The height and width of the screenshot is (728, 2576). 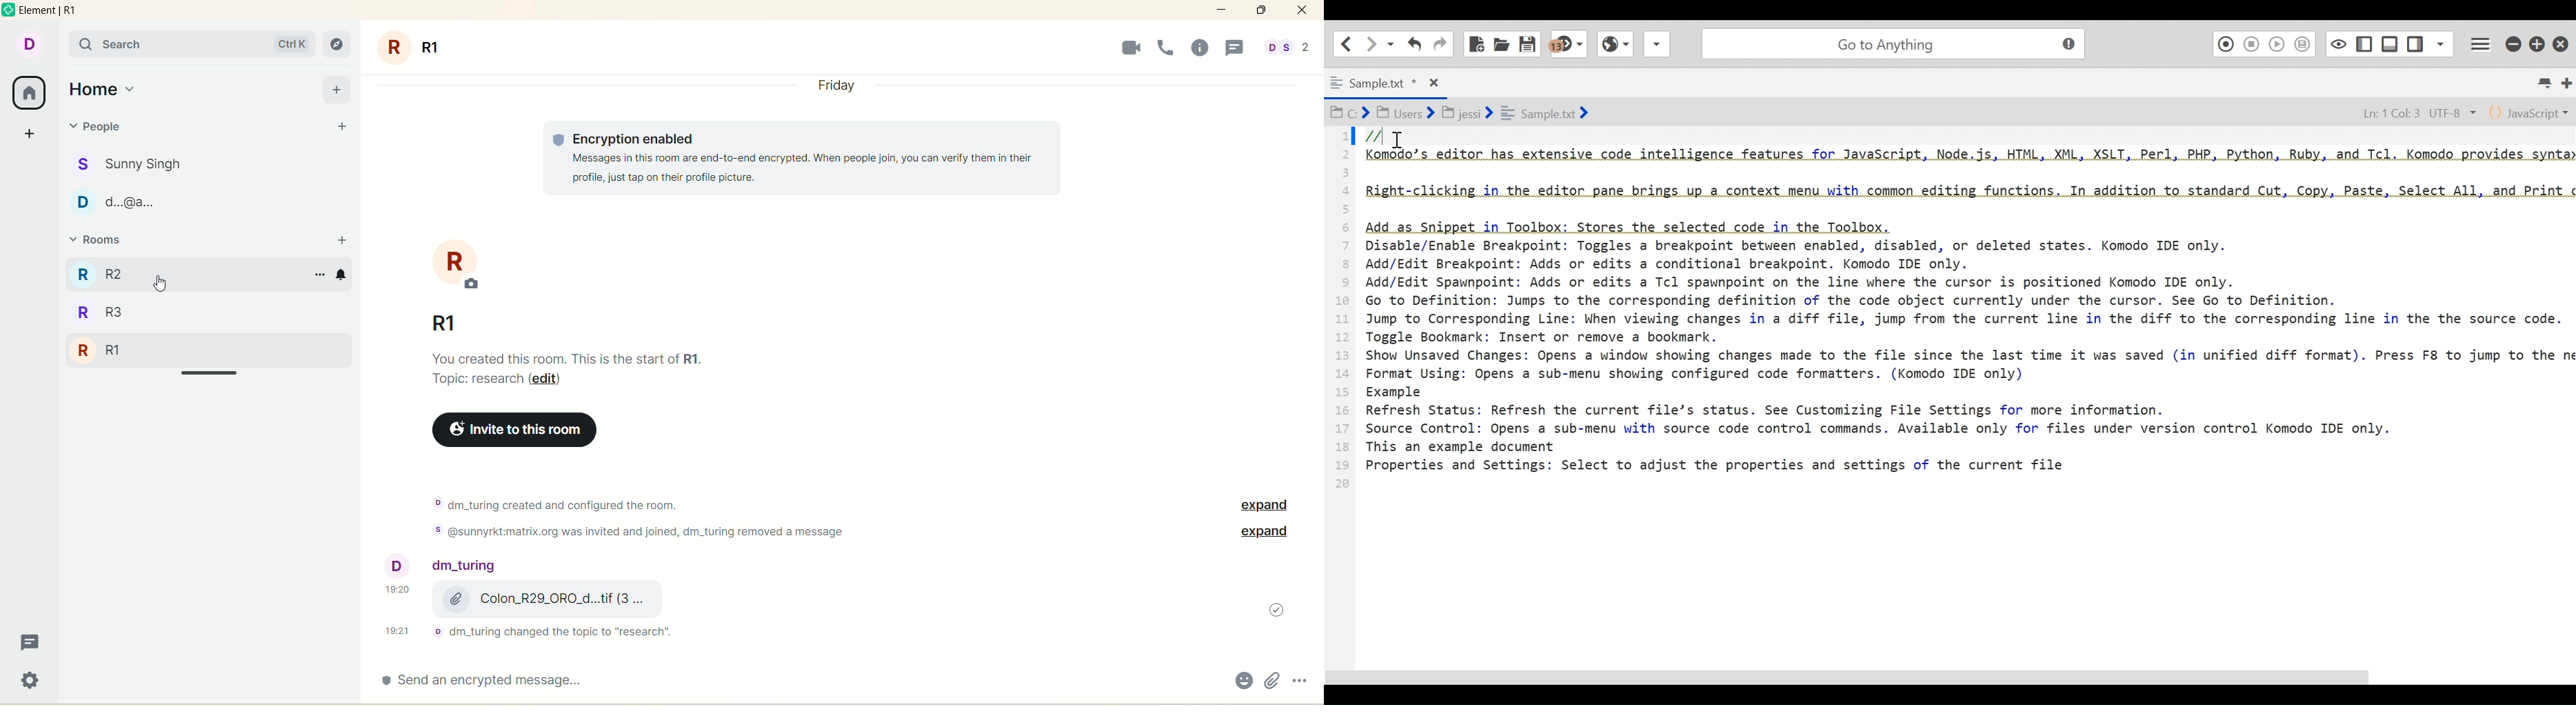 What do you see at coordinates (128, 205) in the screenshot?
I see `poeple` at bounding box center [128, 205].